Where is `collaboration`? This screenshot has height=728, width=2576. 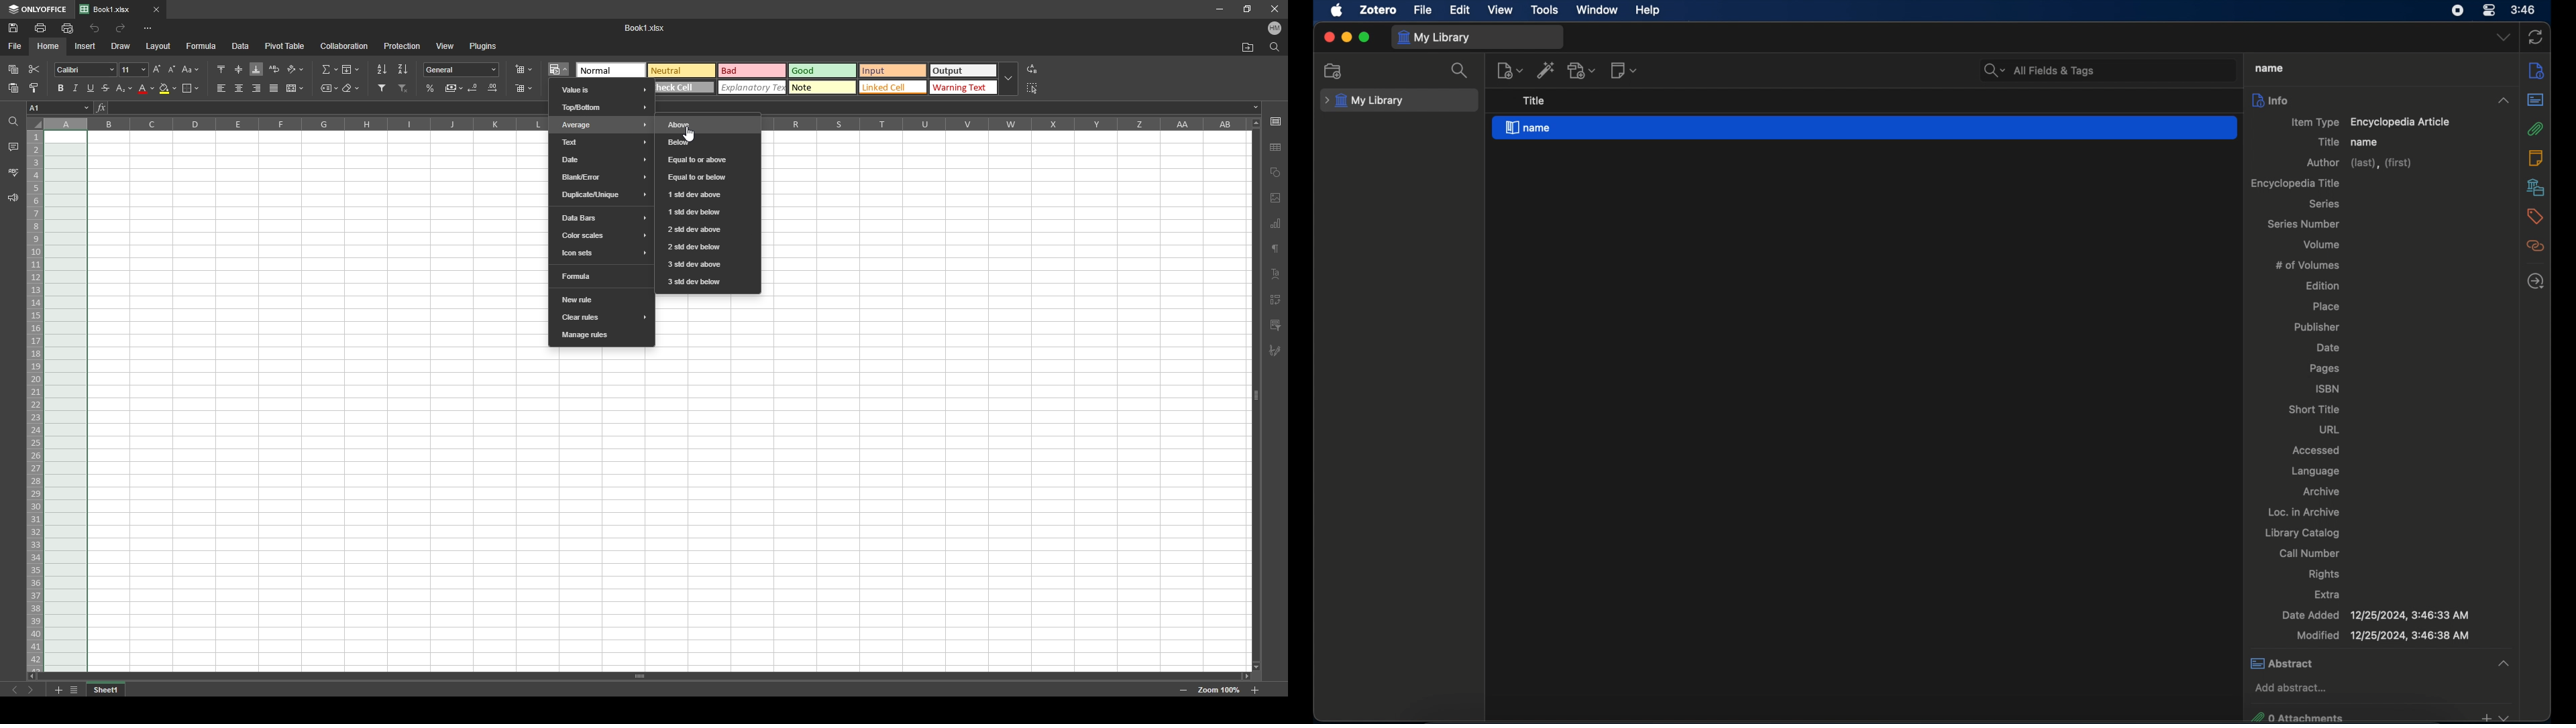 collaboration is located at coordinates (344, 46).